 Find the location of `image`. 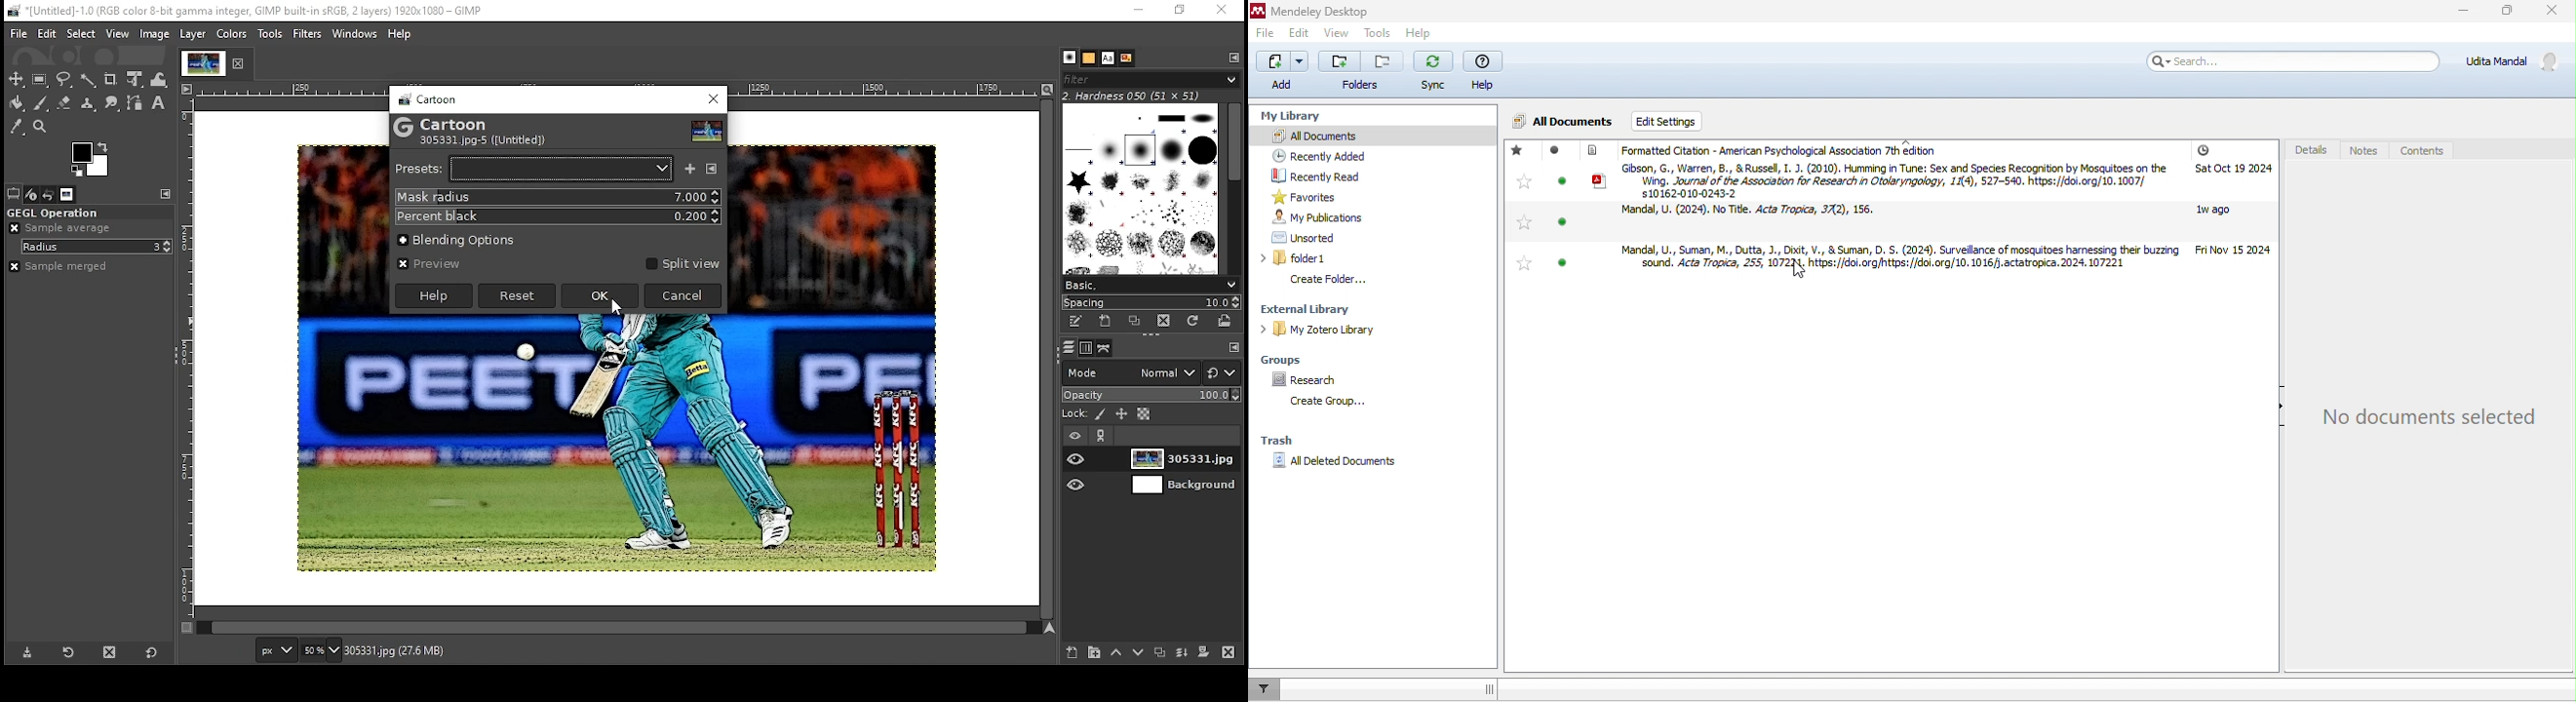

image is located at coordinates (156, 35).